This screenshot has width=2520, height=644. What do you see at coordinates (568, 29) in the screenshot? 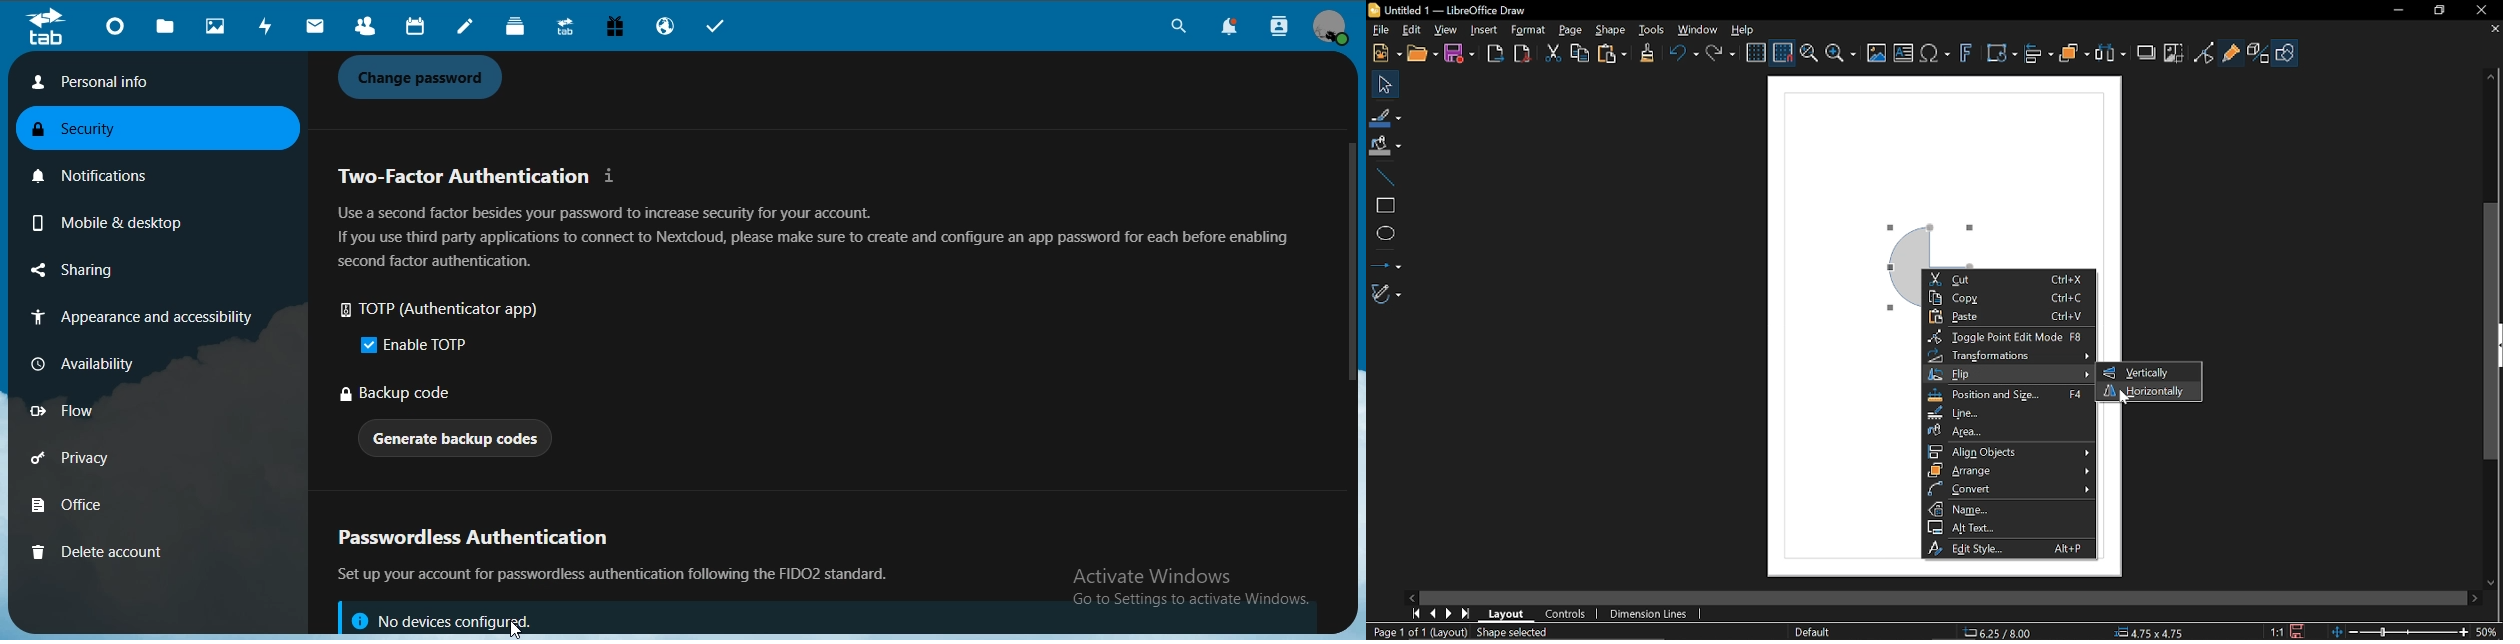
I see `upgrade` at bounding box center [568, 29].